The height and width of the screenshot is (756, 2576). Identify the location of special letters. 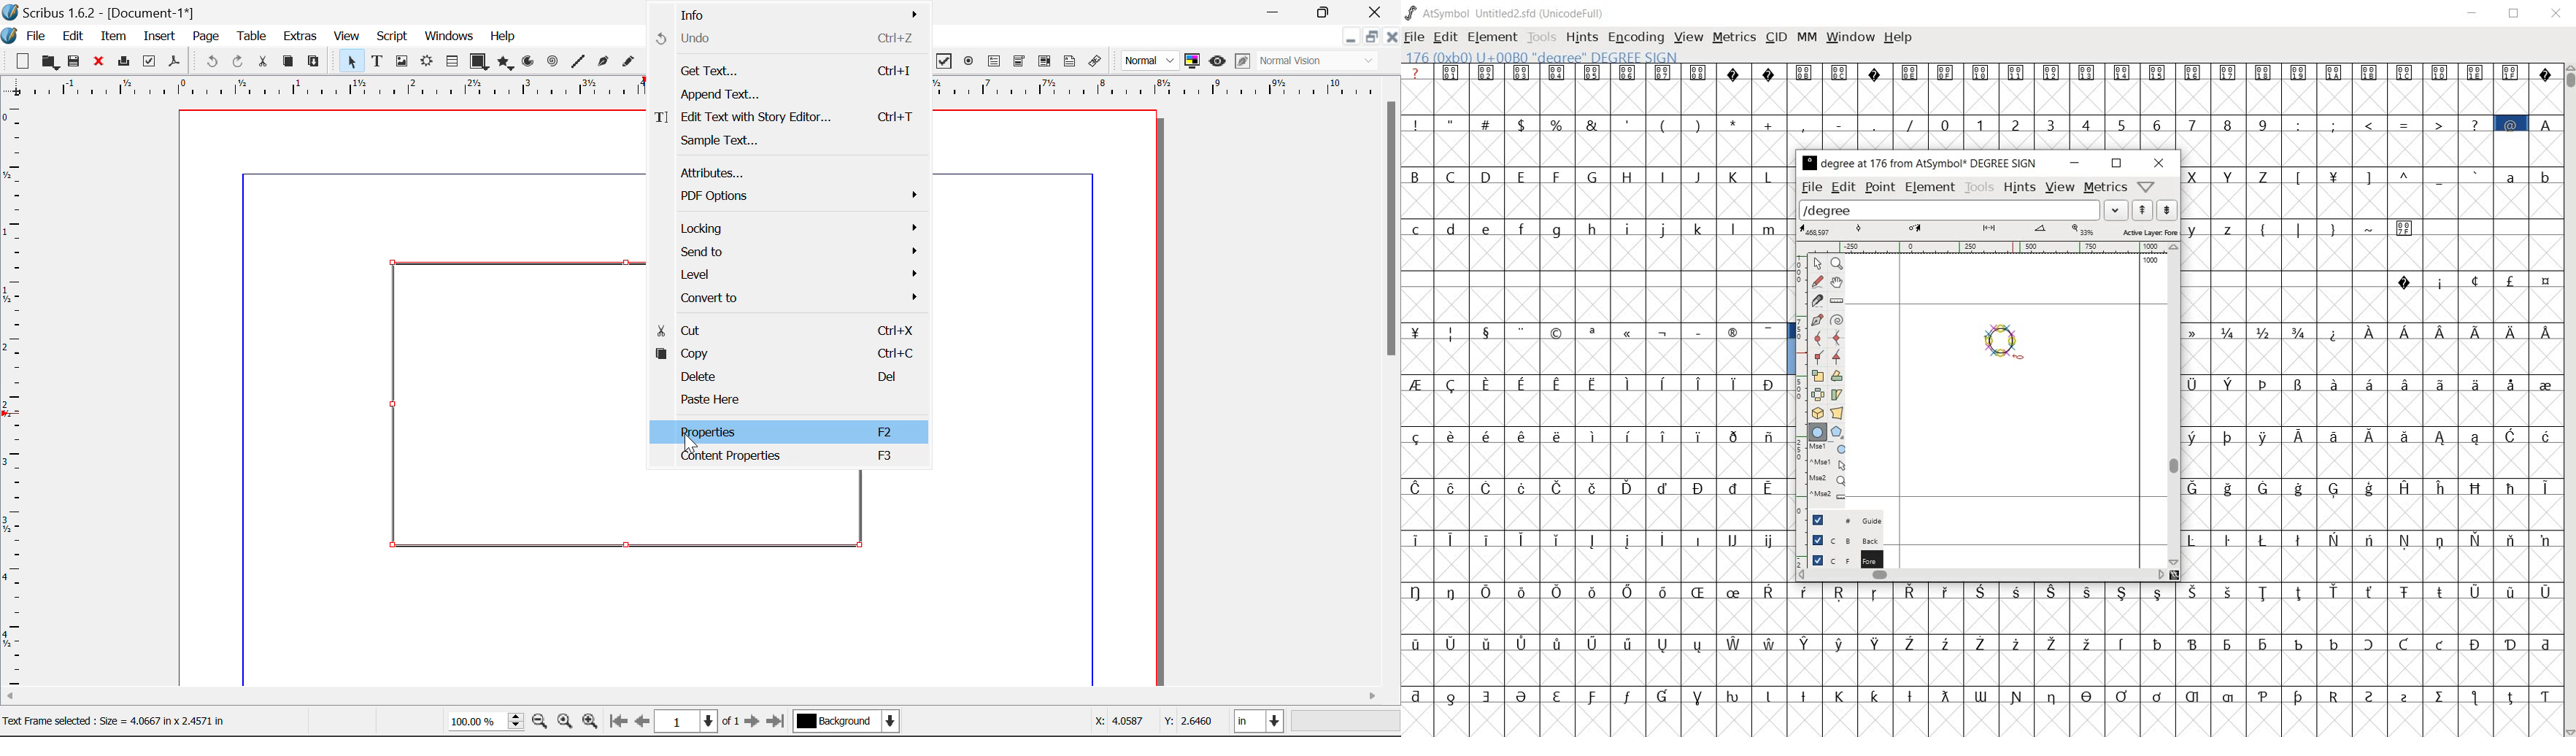
(2367, 434).